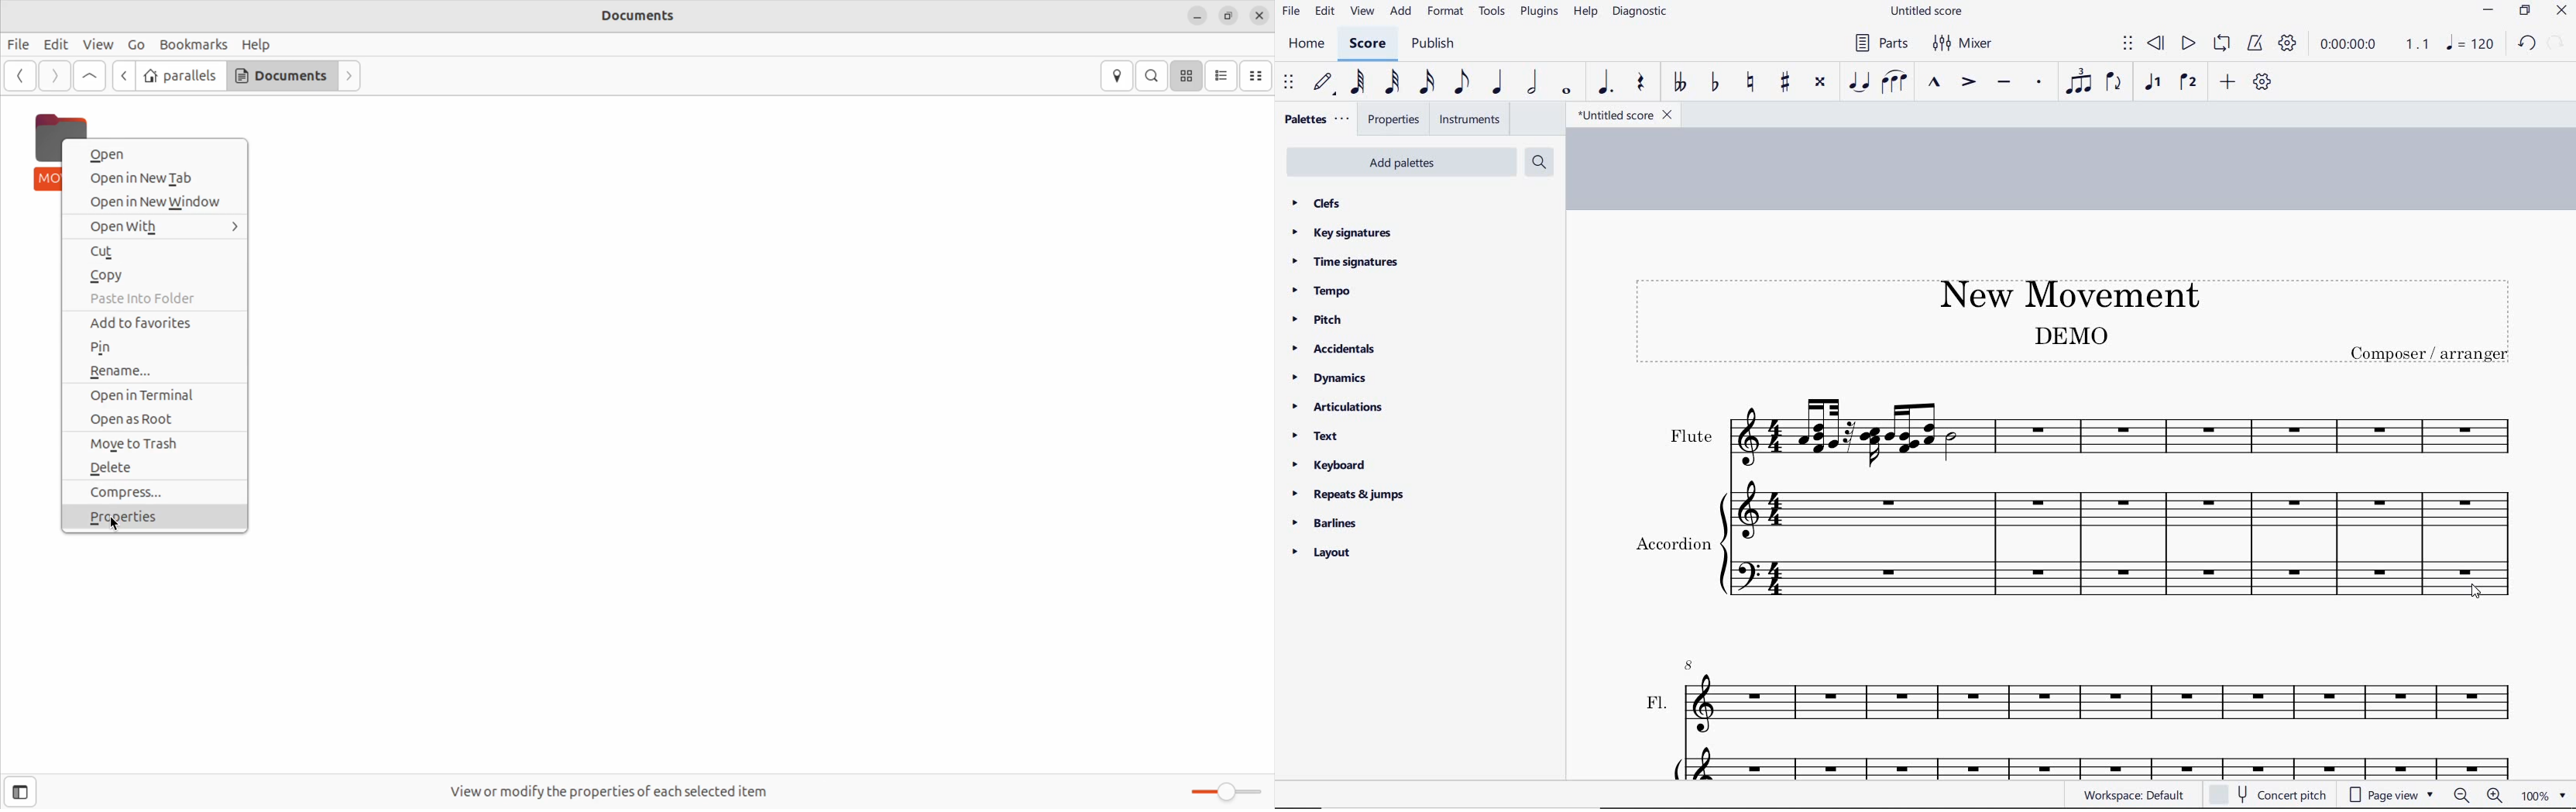 This screenshot has height=812, width=2576. I want to click on file, so click(1290, 14).